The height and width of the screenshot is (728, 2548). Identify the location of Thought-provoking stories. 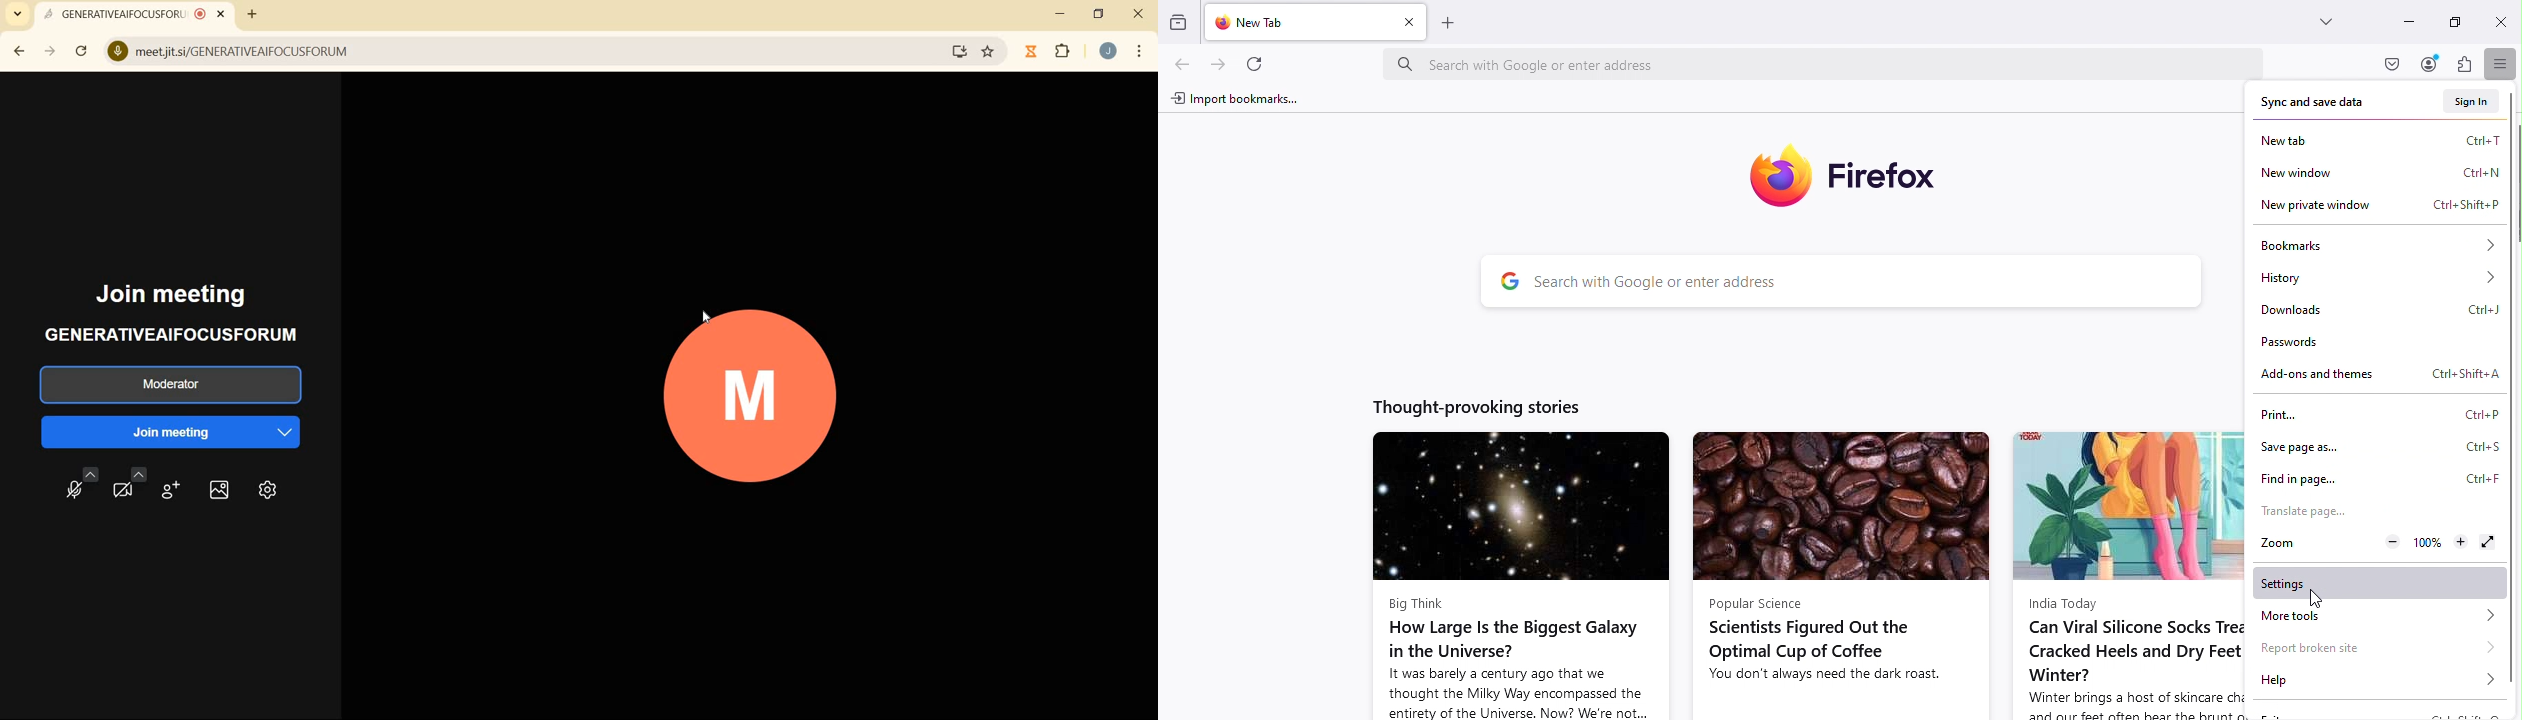
(1481, 406).